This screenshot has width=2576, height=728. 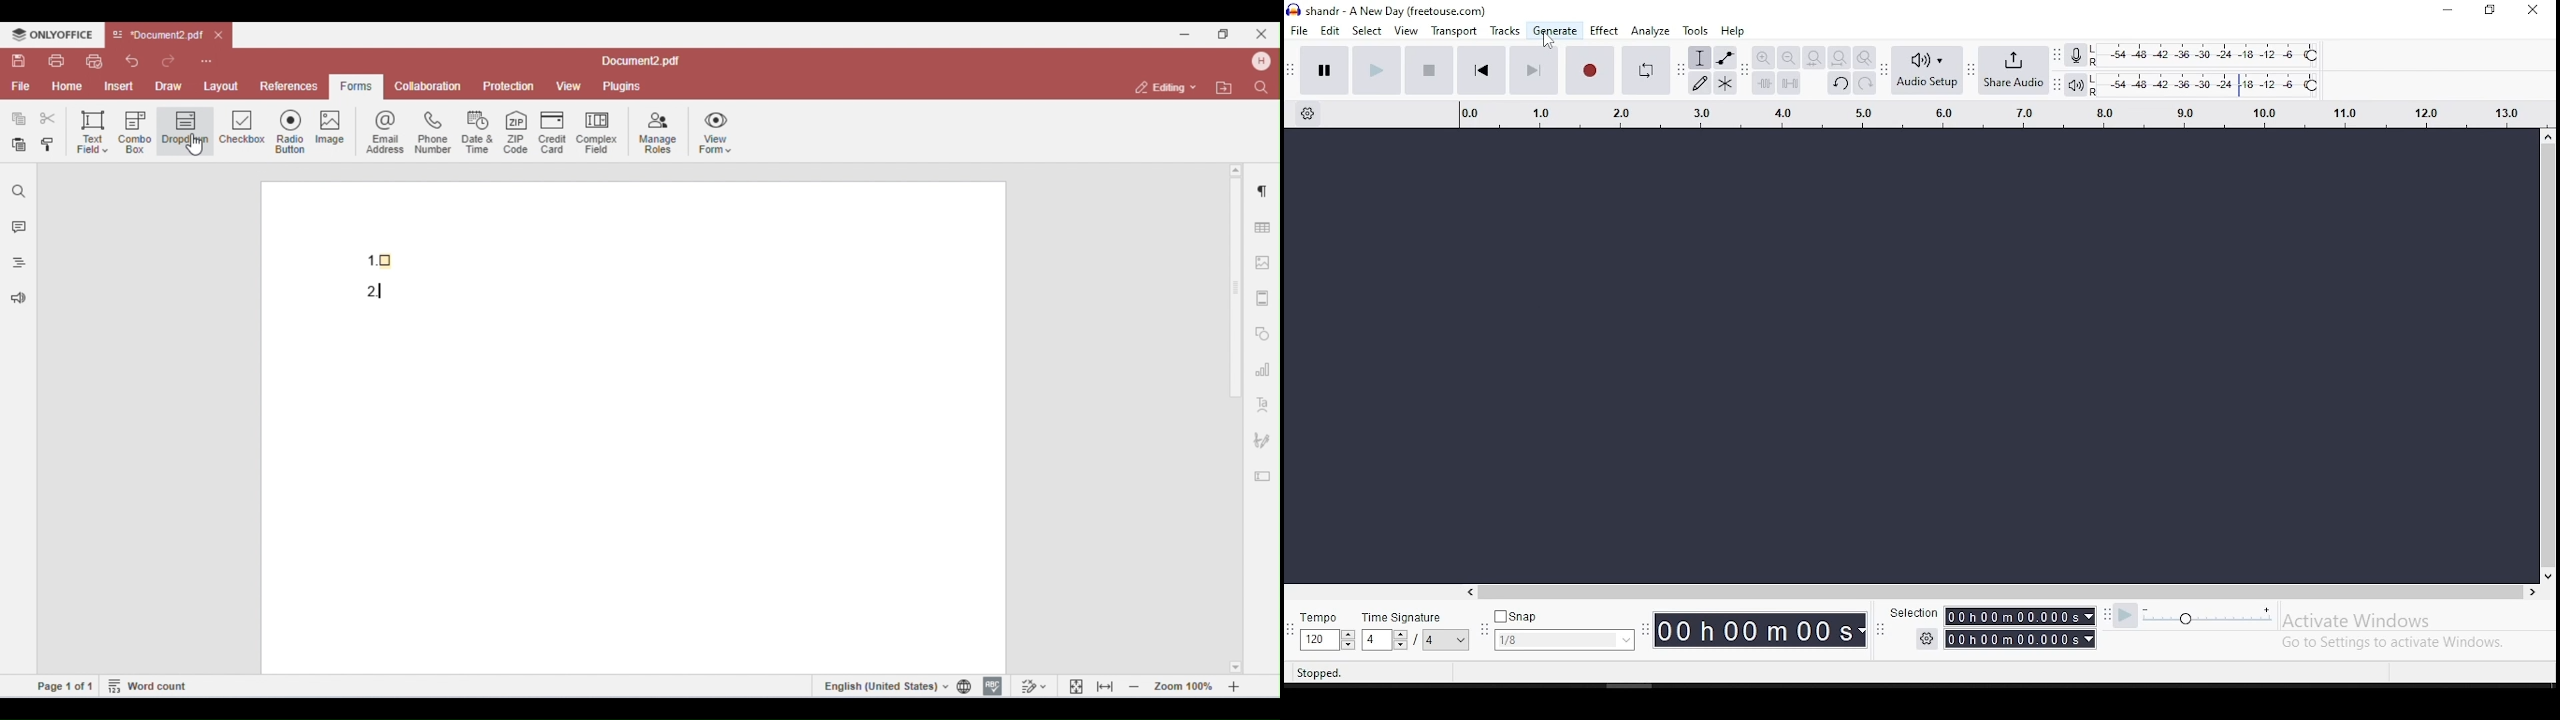 What do you see at coordinates (2004, 592) in the screenshot?
I see `scroll bar` at bounding box center [2004, 592].